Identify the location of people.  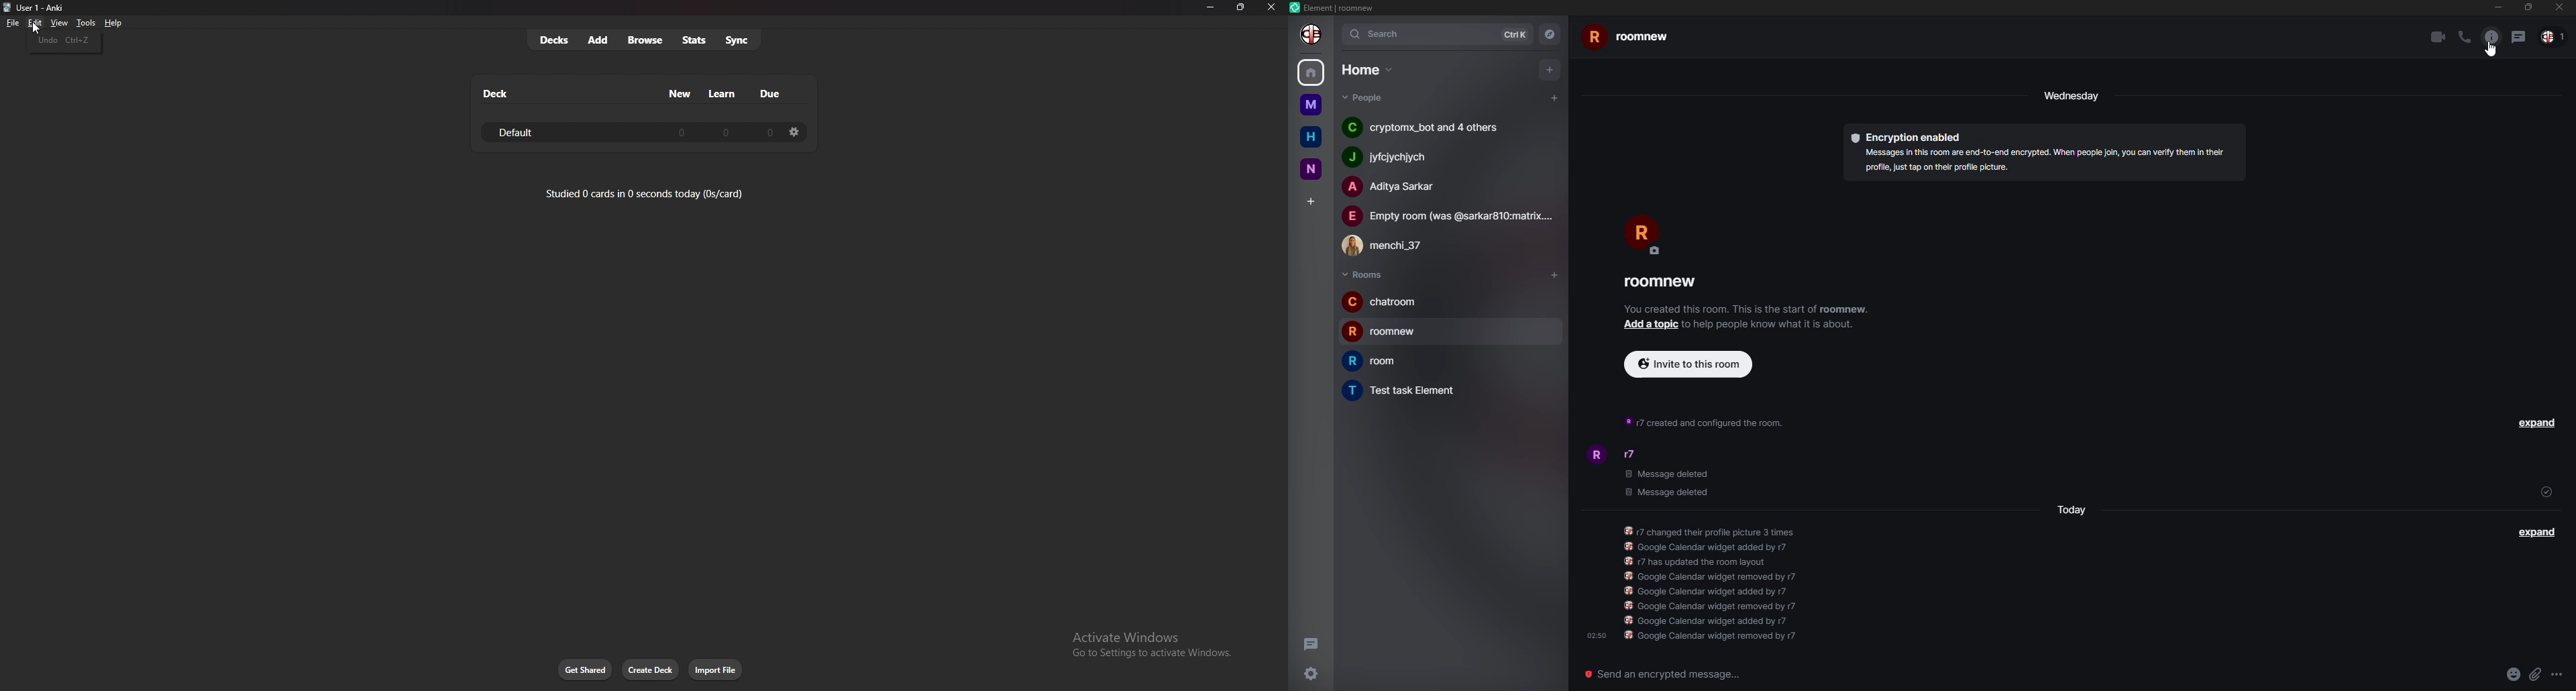
(1389, 245).